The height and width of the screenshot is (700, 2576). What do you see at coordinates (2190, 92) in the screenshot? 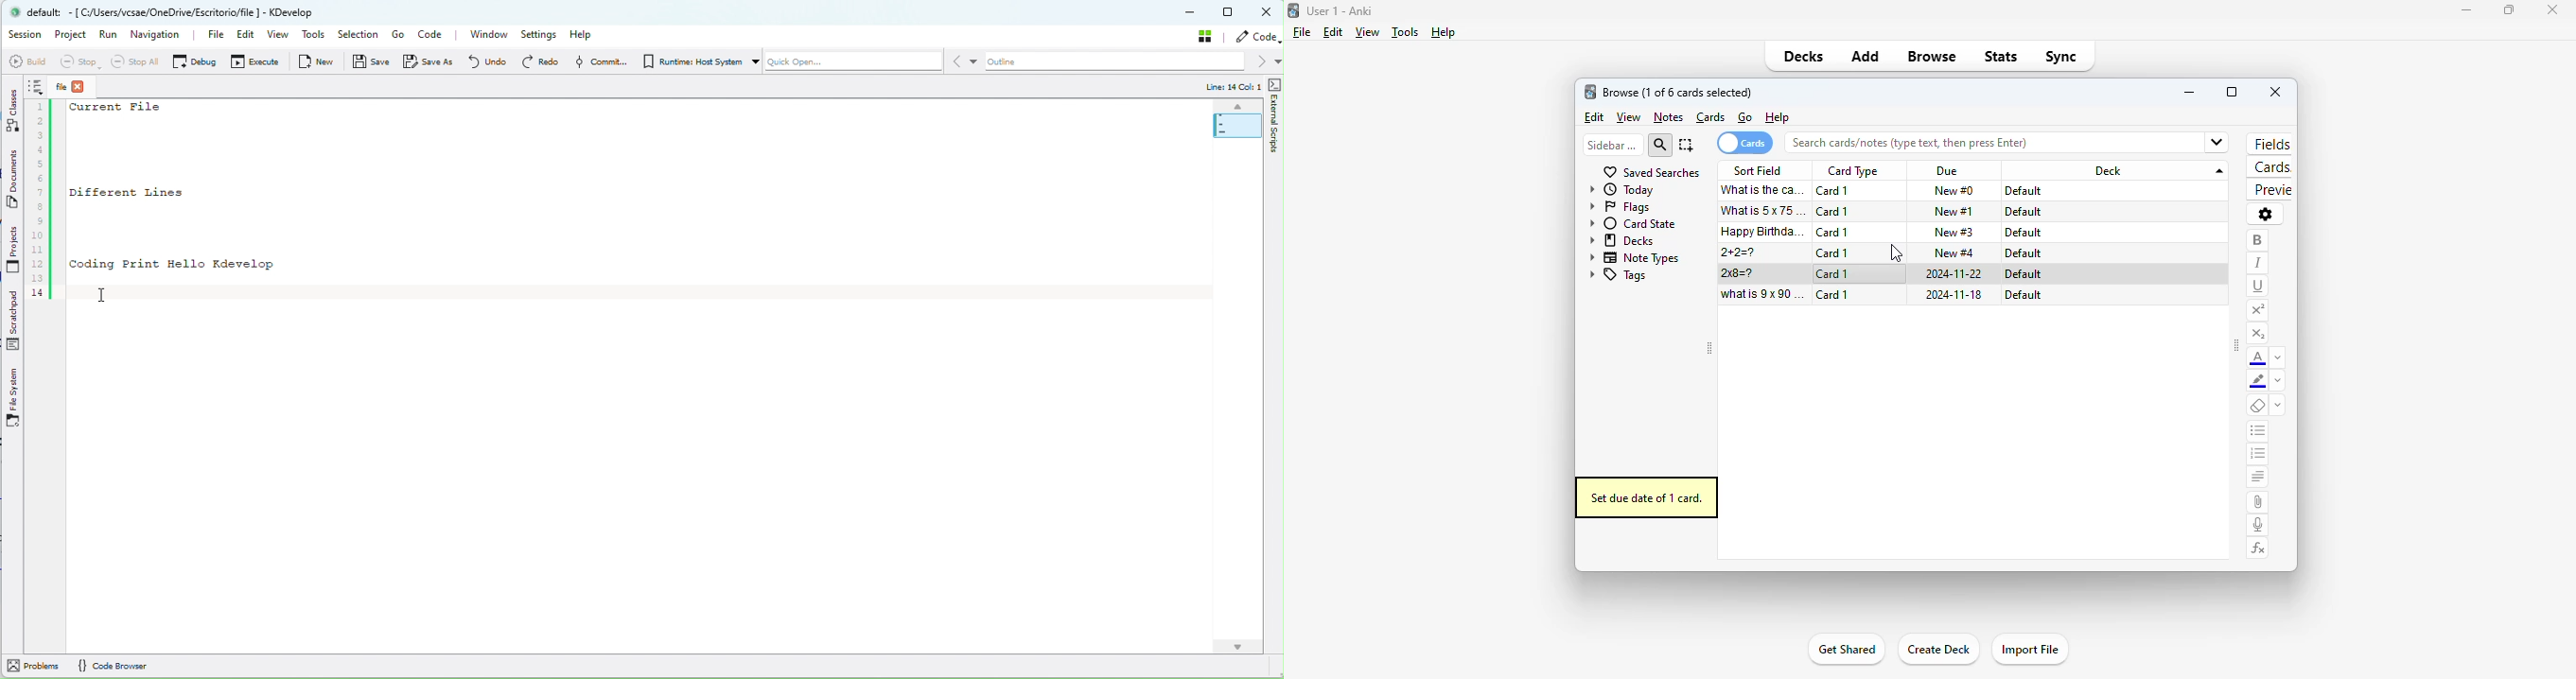
I see `minimize` at bounding box center [2190, 92].